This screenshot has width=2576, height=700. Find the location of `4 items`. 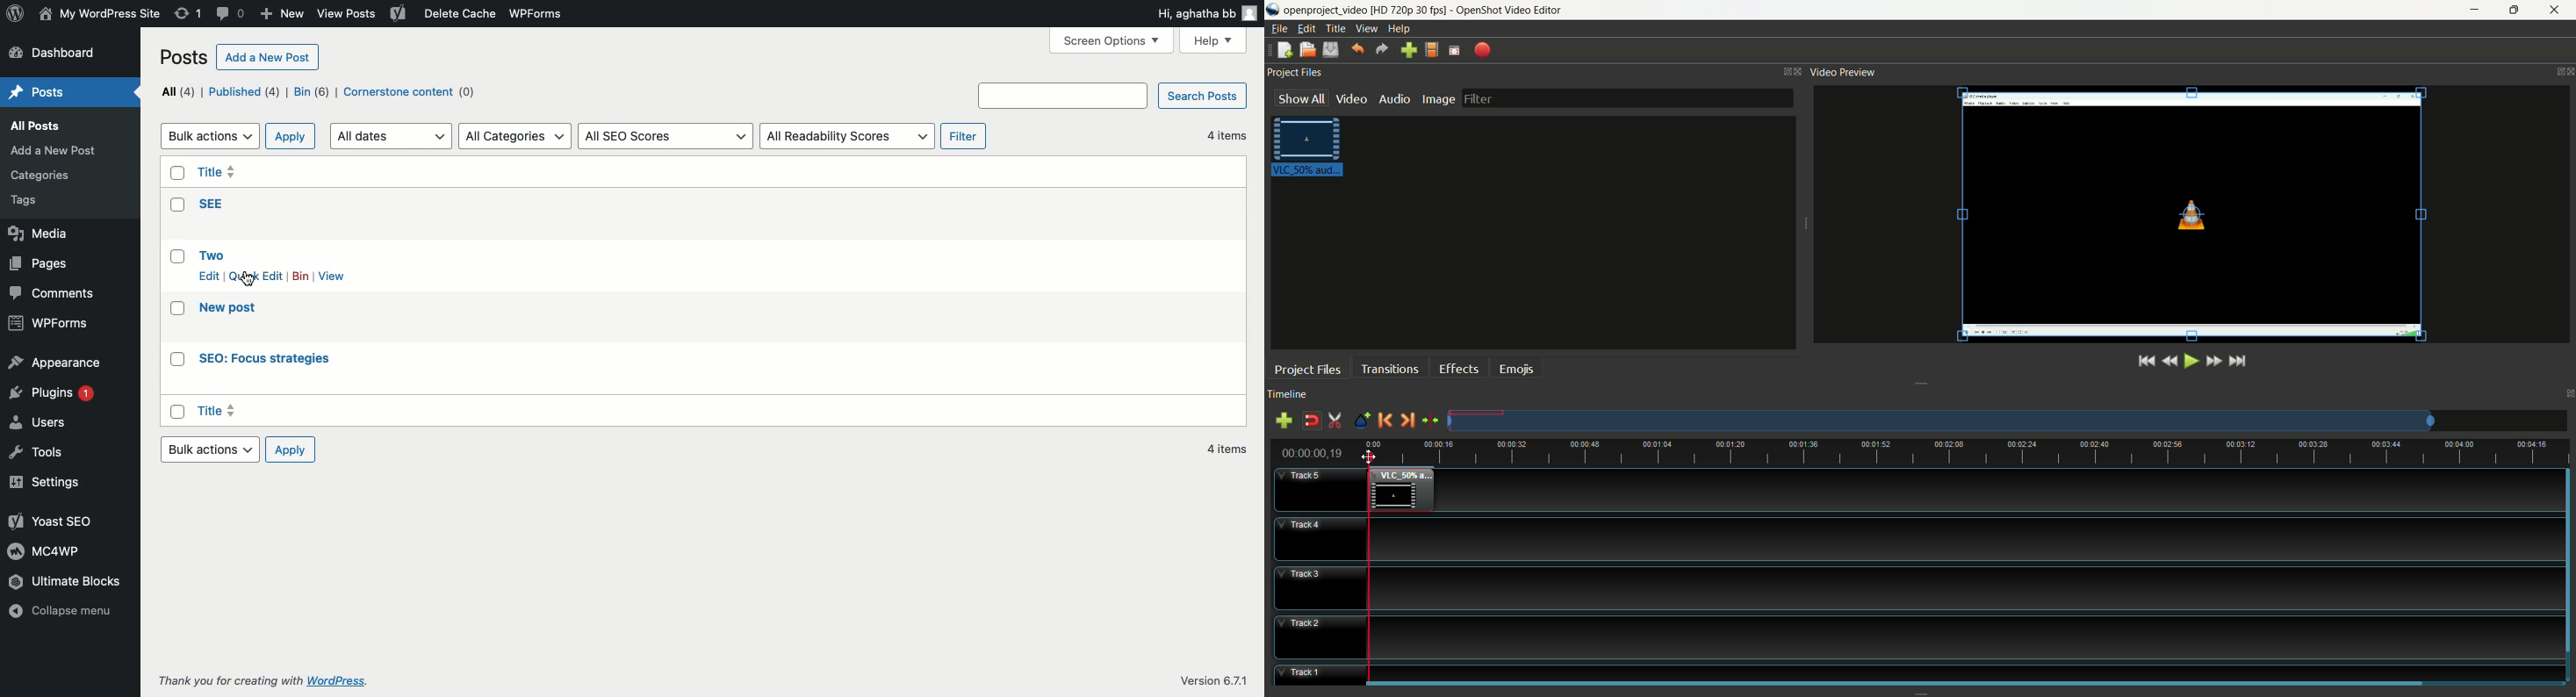

4 items is located at coordinates (1225, 449).